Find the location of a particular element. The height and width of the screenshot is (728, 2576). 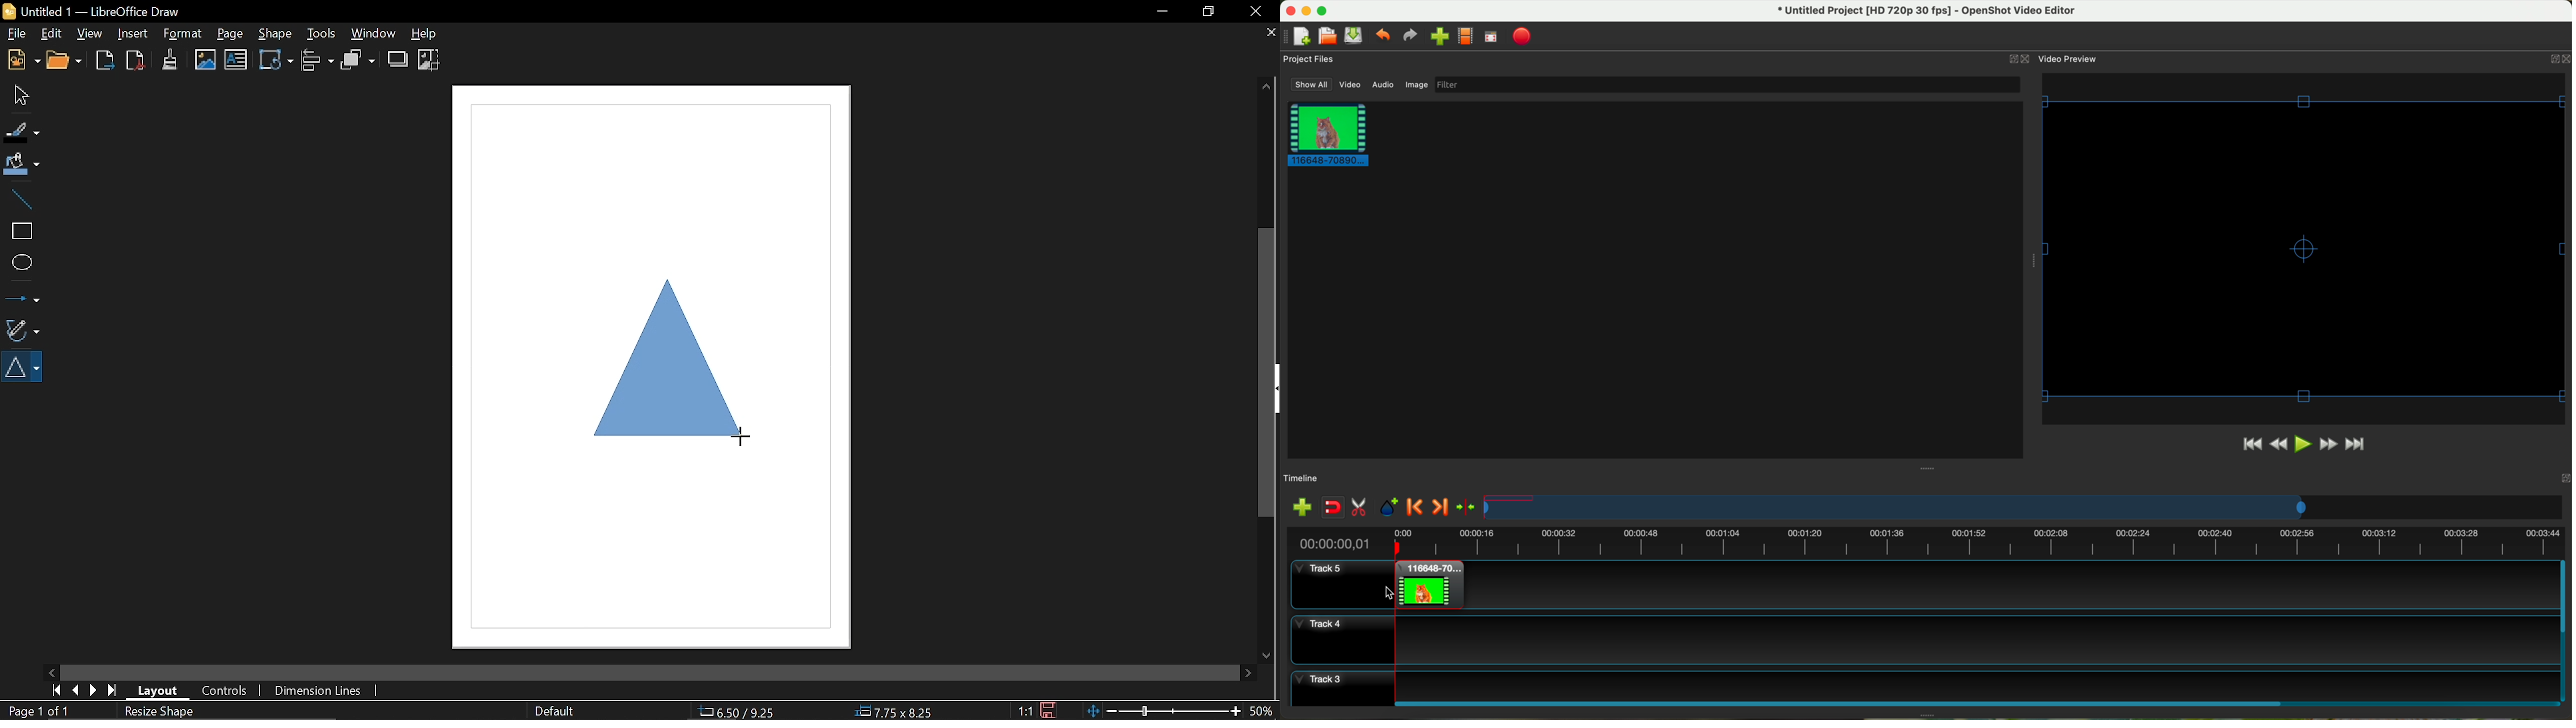

Scaling factor is located at coordinates (1024, 711).